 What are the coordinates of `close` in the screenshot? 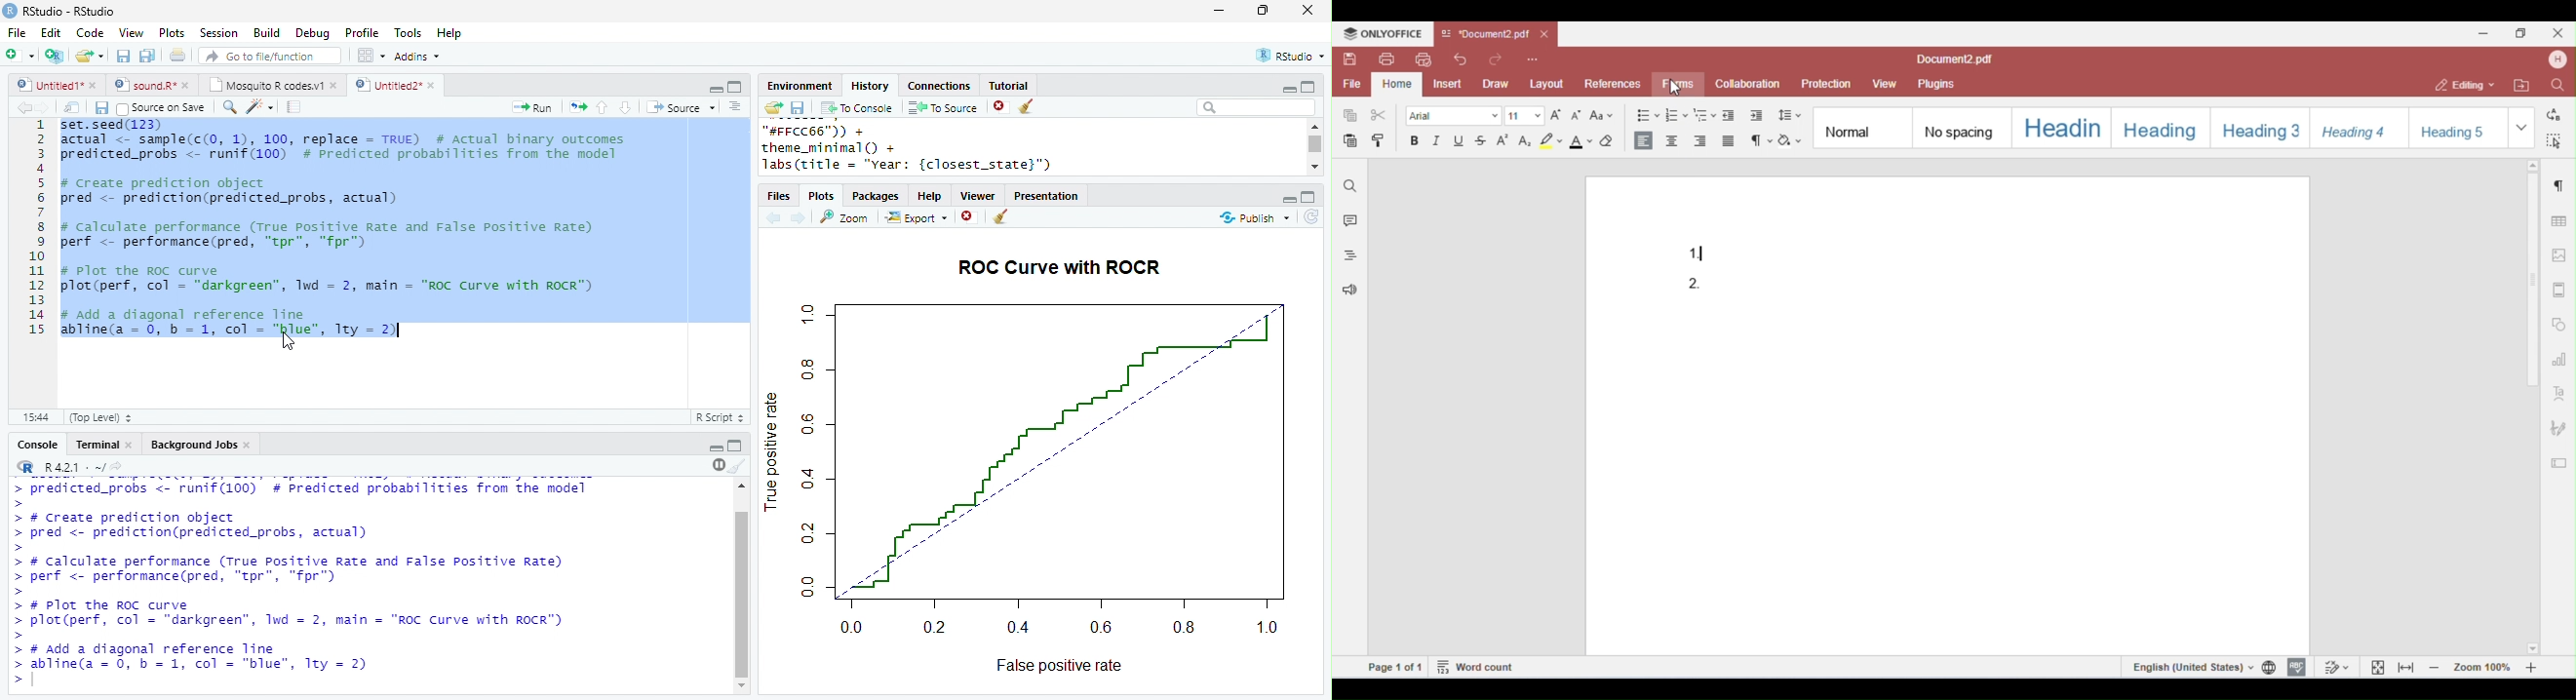 It's located at (1308, 10).